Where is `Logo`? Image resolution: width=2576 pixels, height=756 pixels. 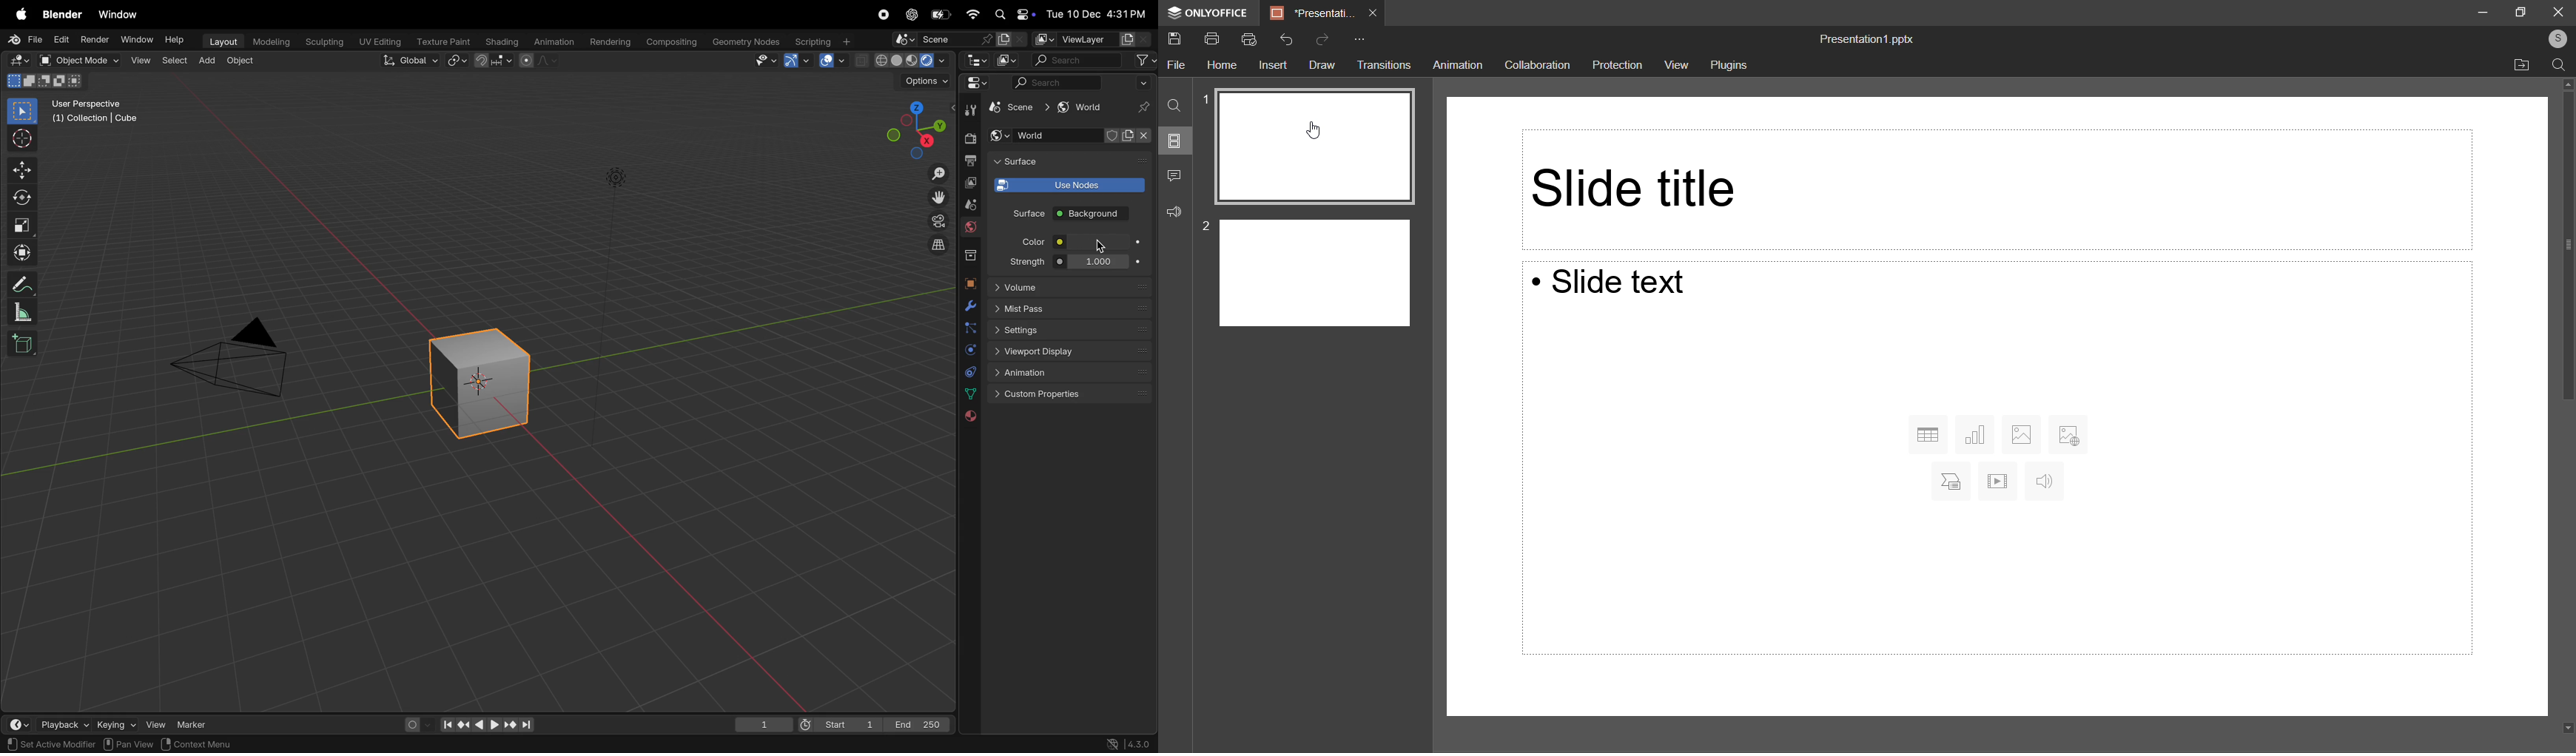
Logo is located at coordinates (1205, 14).